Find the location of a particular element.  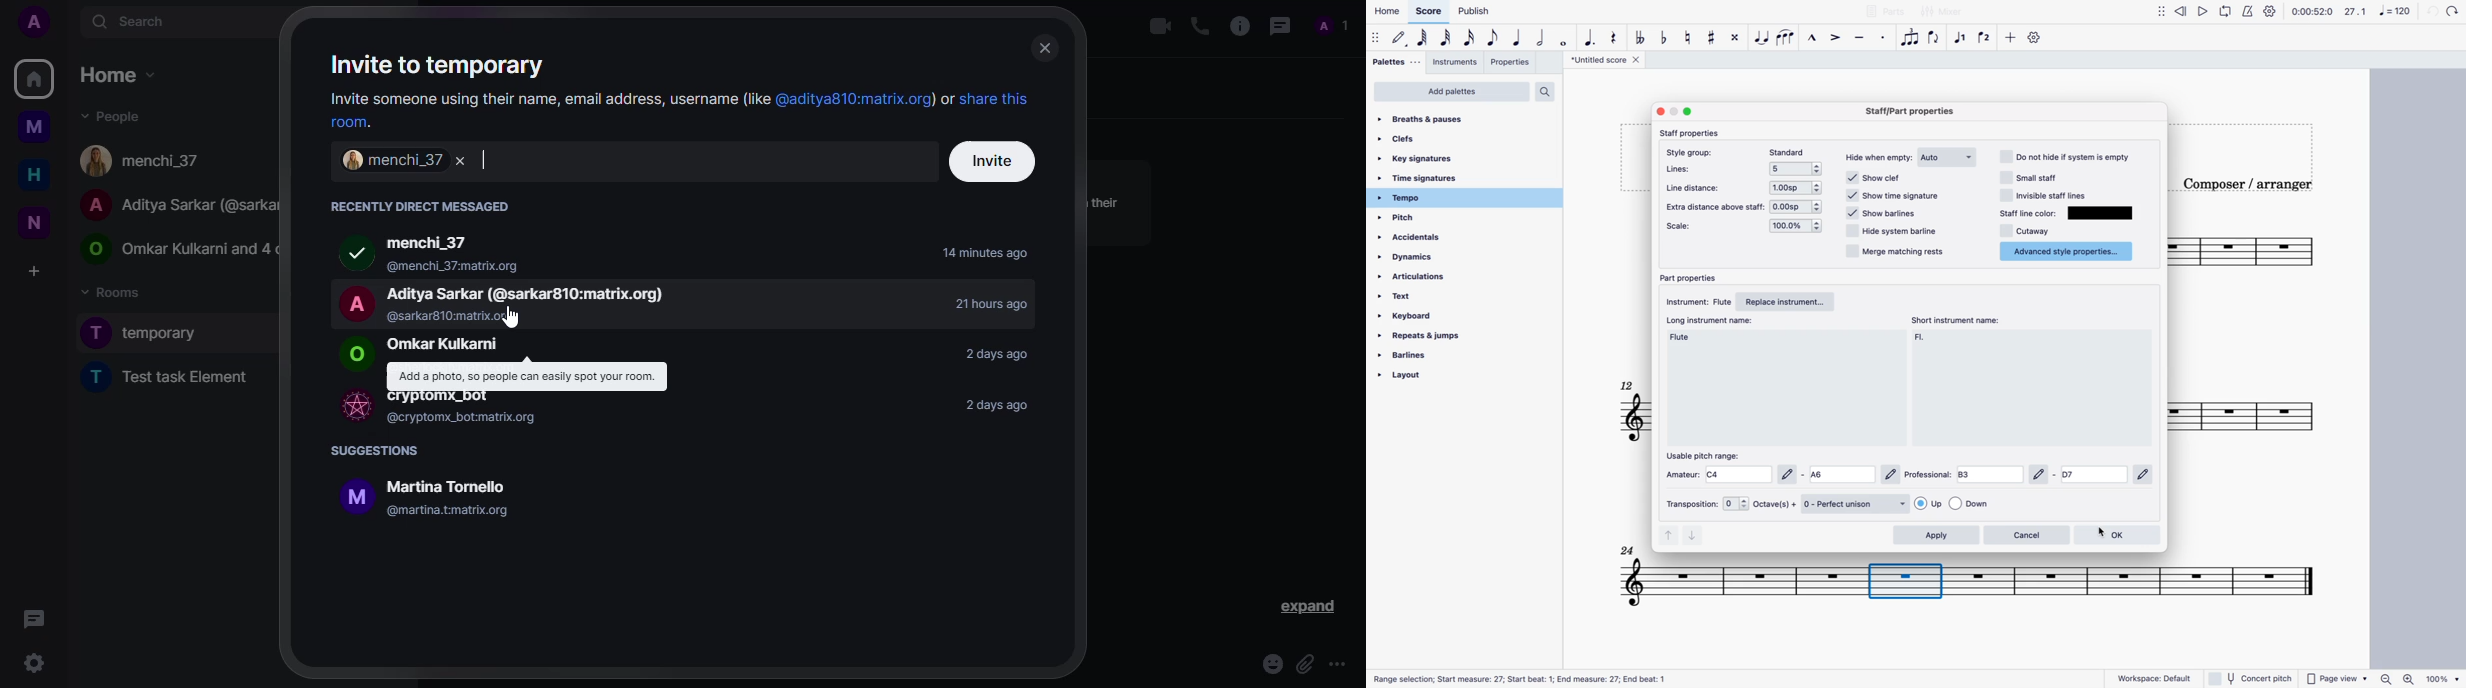

threads is located at coordinates (1278, 26).